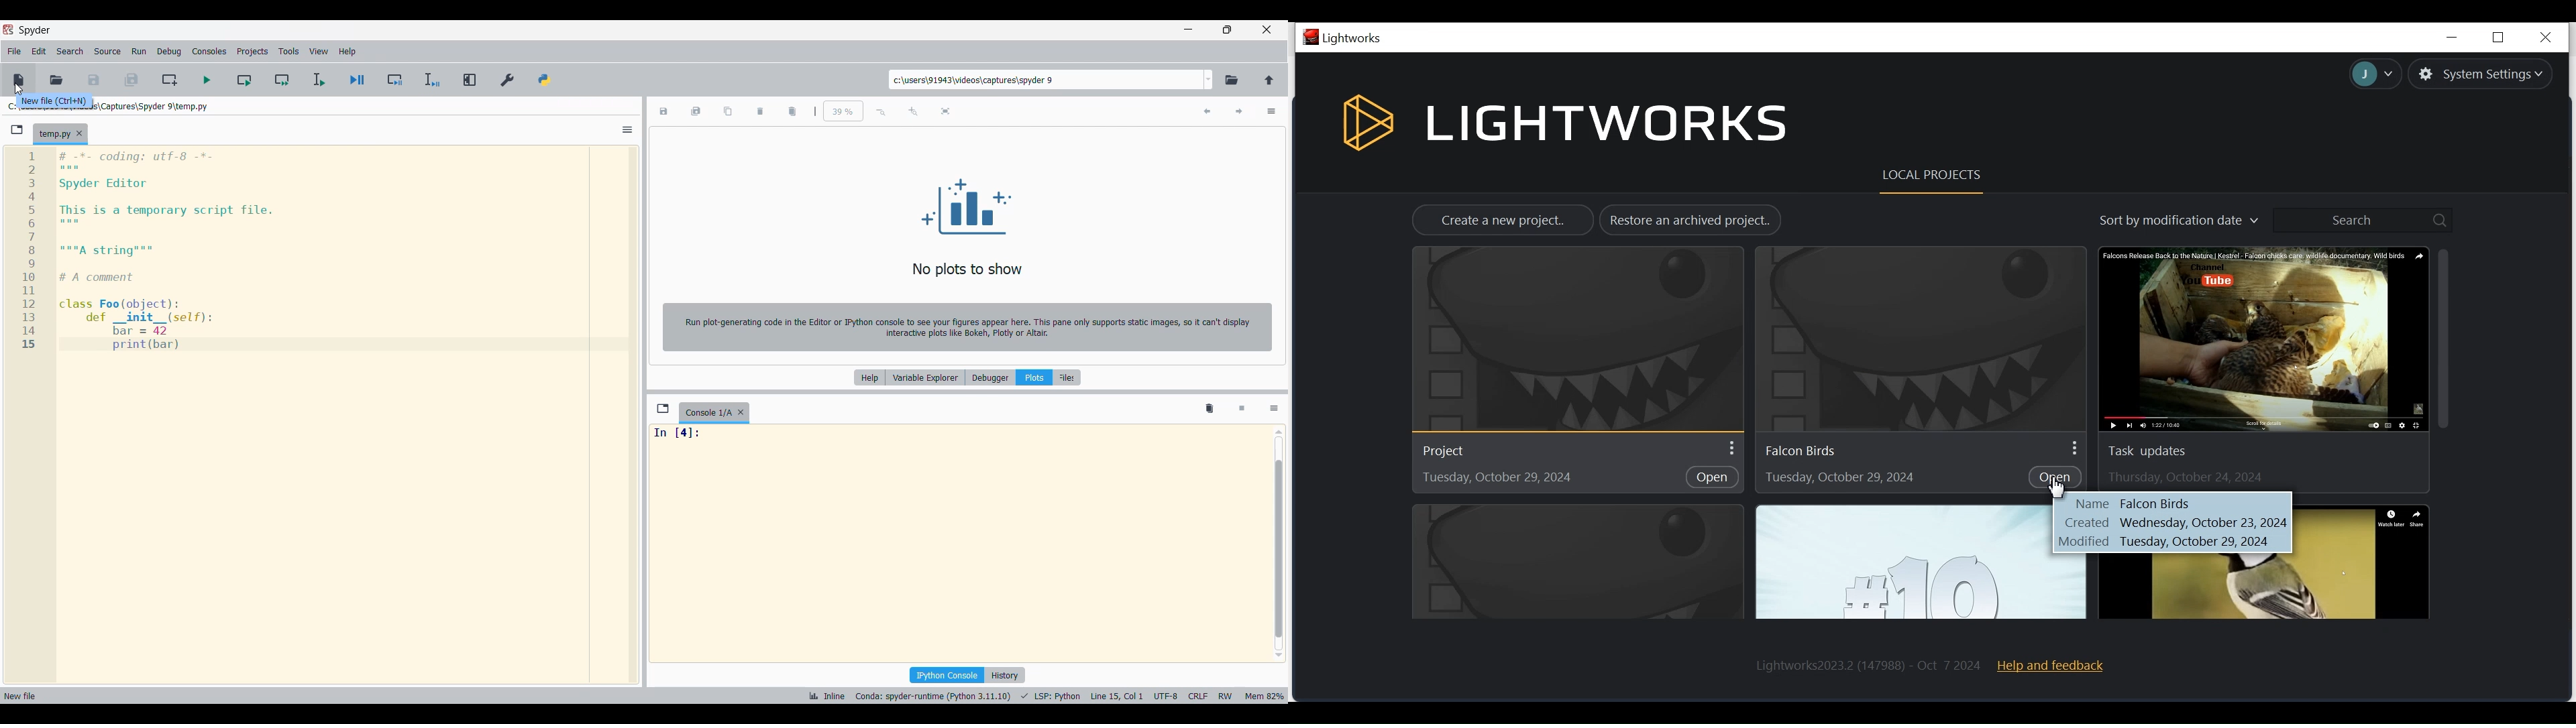 Image resolution: width=2576 pixels, height=728 pixels. Describe the element at coordinates (1210, 409) in the screenshot. I see `Remove all variables from namespace` at that location.